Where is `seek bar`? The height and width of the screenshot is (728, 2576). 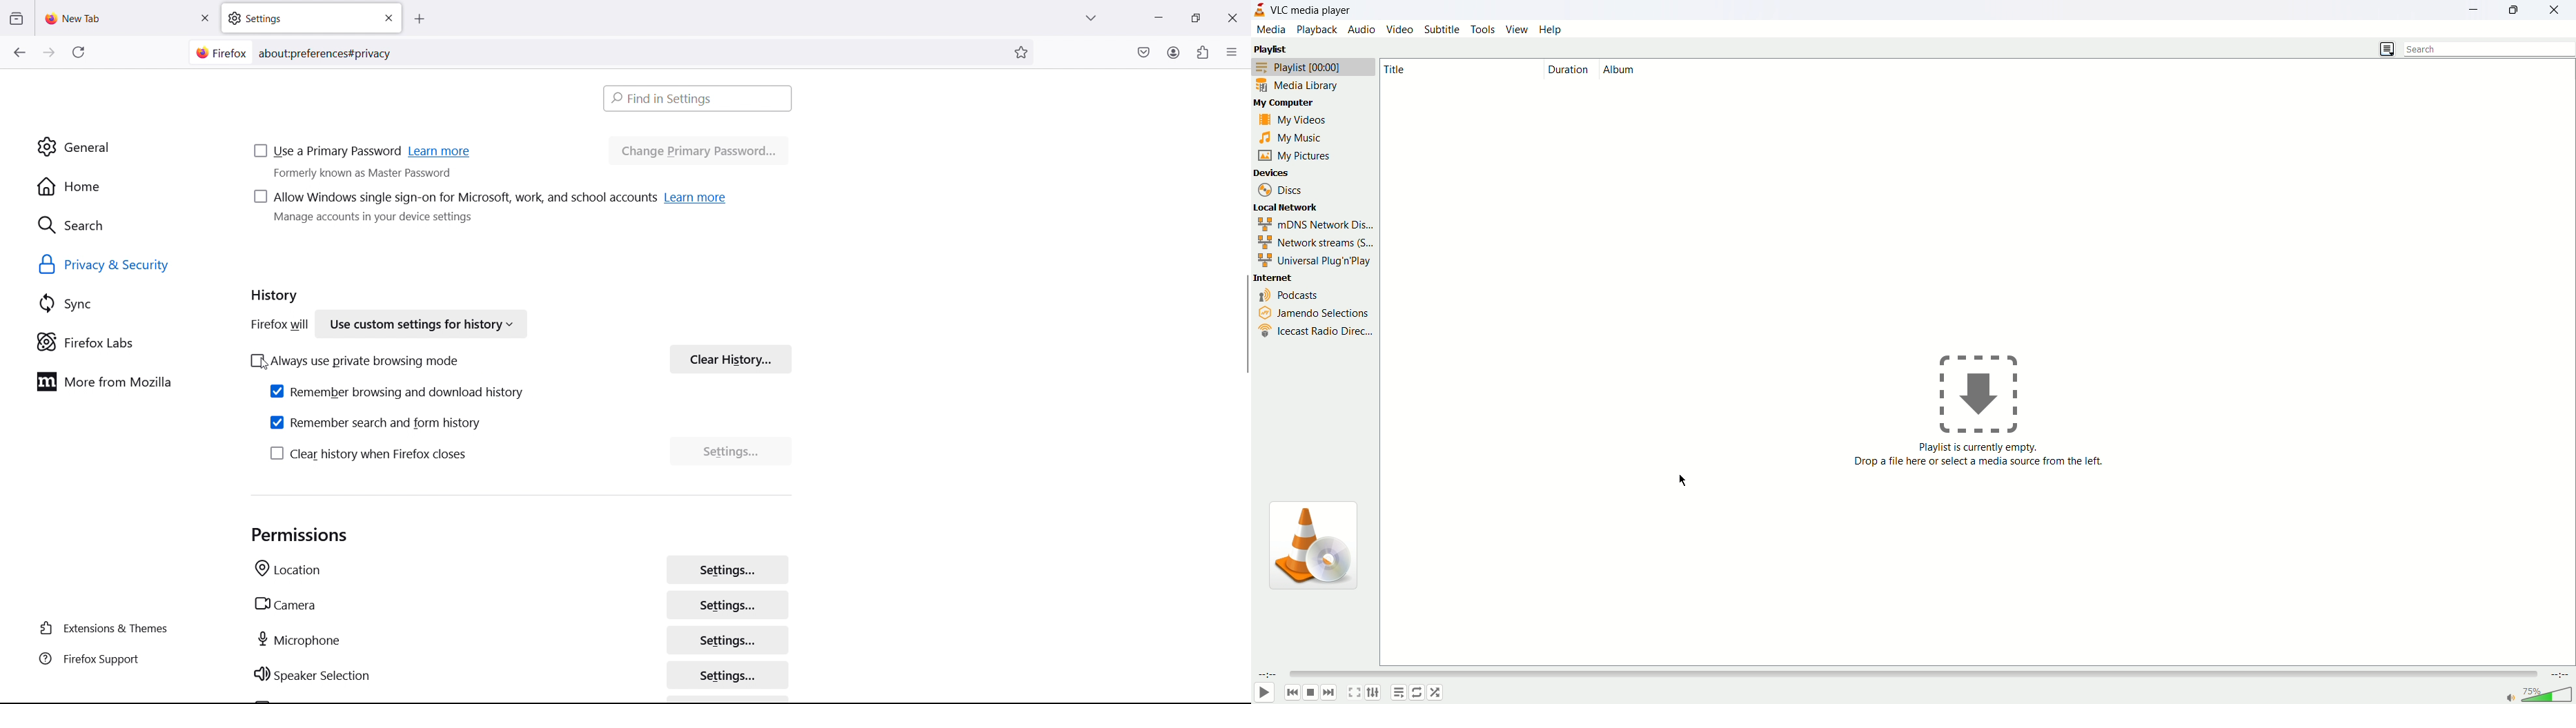
seek bar is located at coordinates (1911, 675).